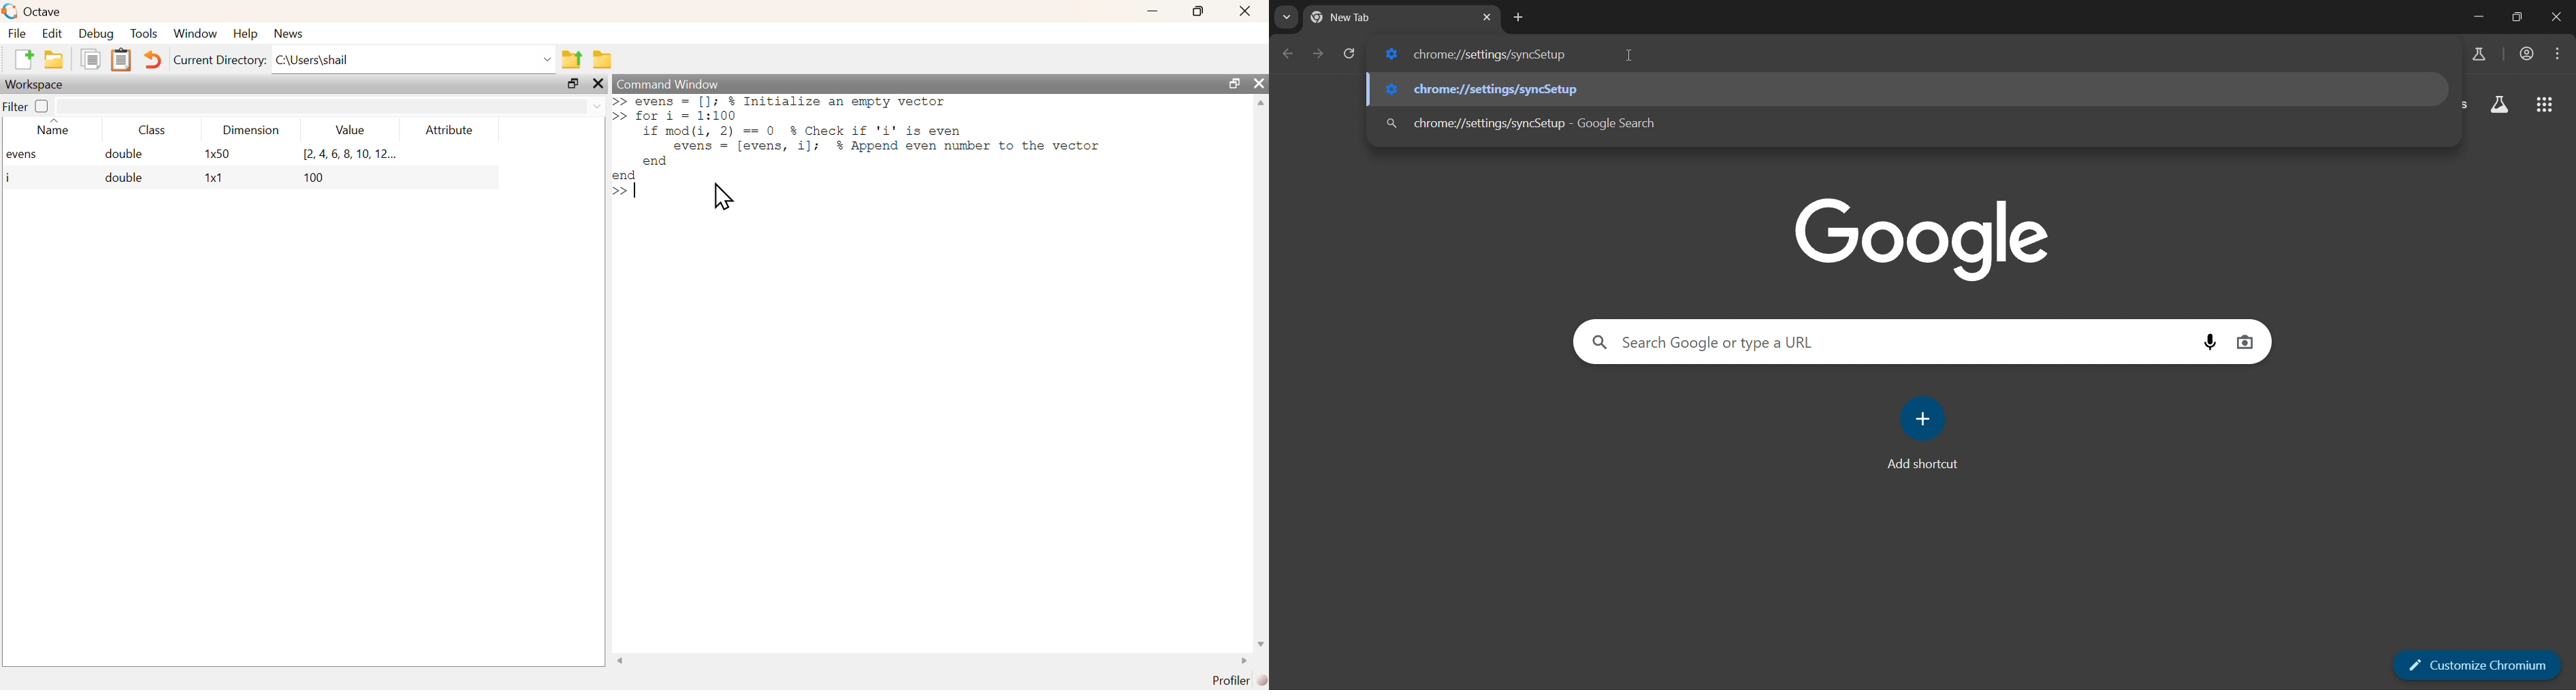 The width and height of the screenshot is (2576, 700). Describe the element at coordinates (569, 85) in the screenshot. I see `maximize` at that location.